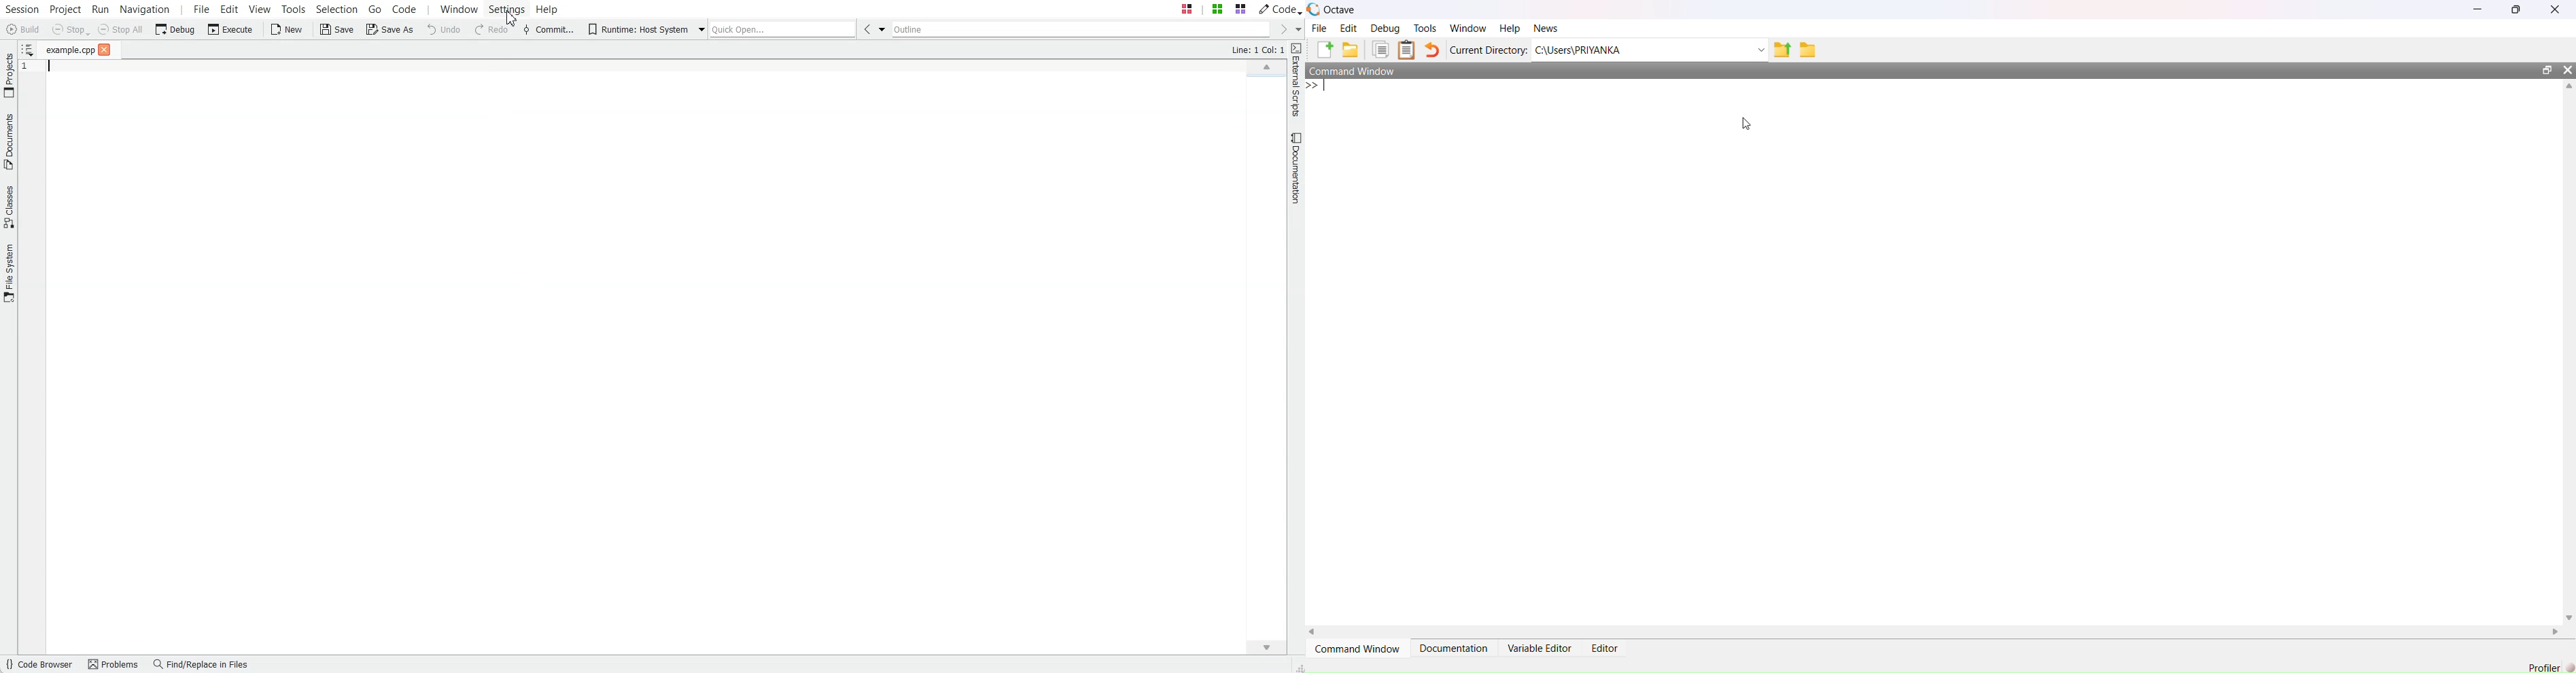  Describe the element at coordinates (2518, 7) in the screenshot. I see `Maximize` at that location.